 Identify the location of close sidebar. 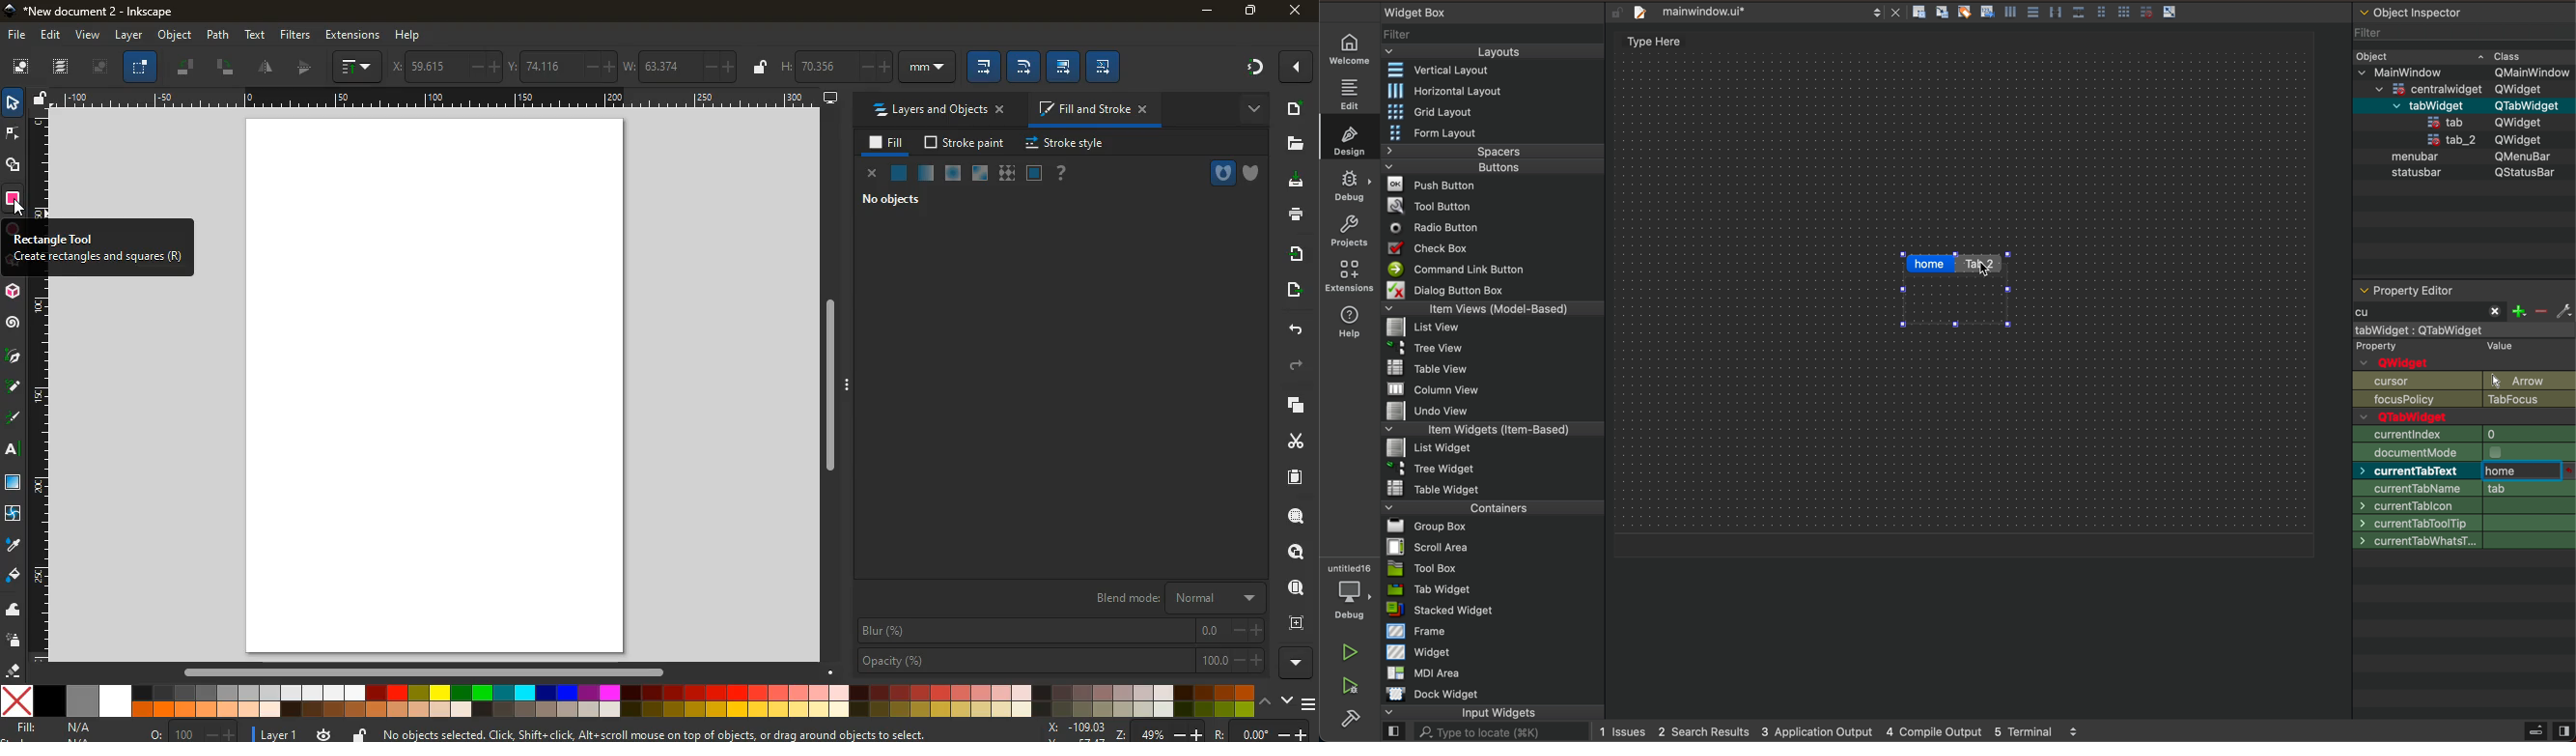
(2544, 732).